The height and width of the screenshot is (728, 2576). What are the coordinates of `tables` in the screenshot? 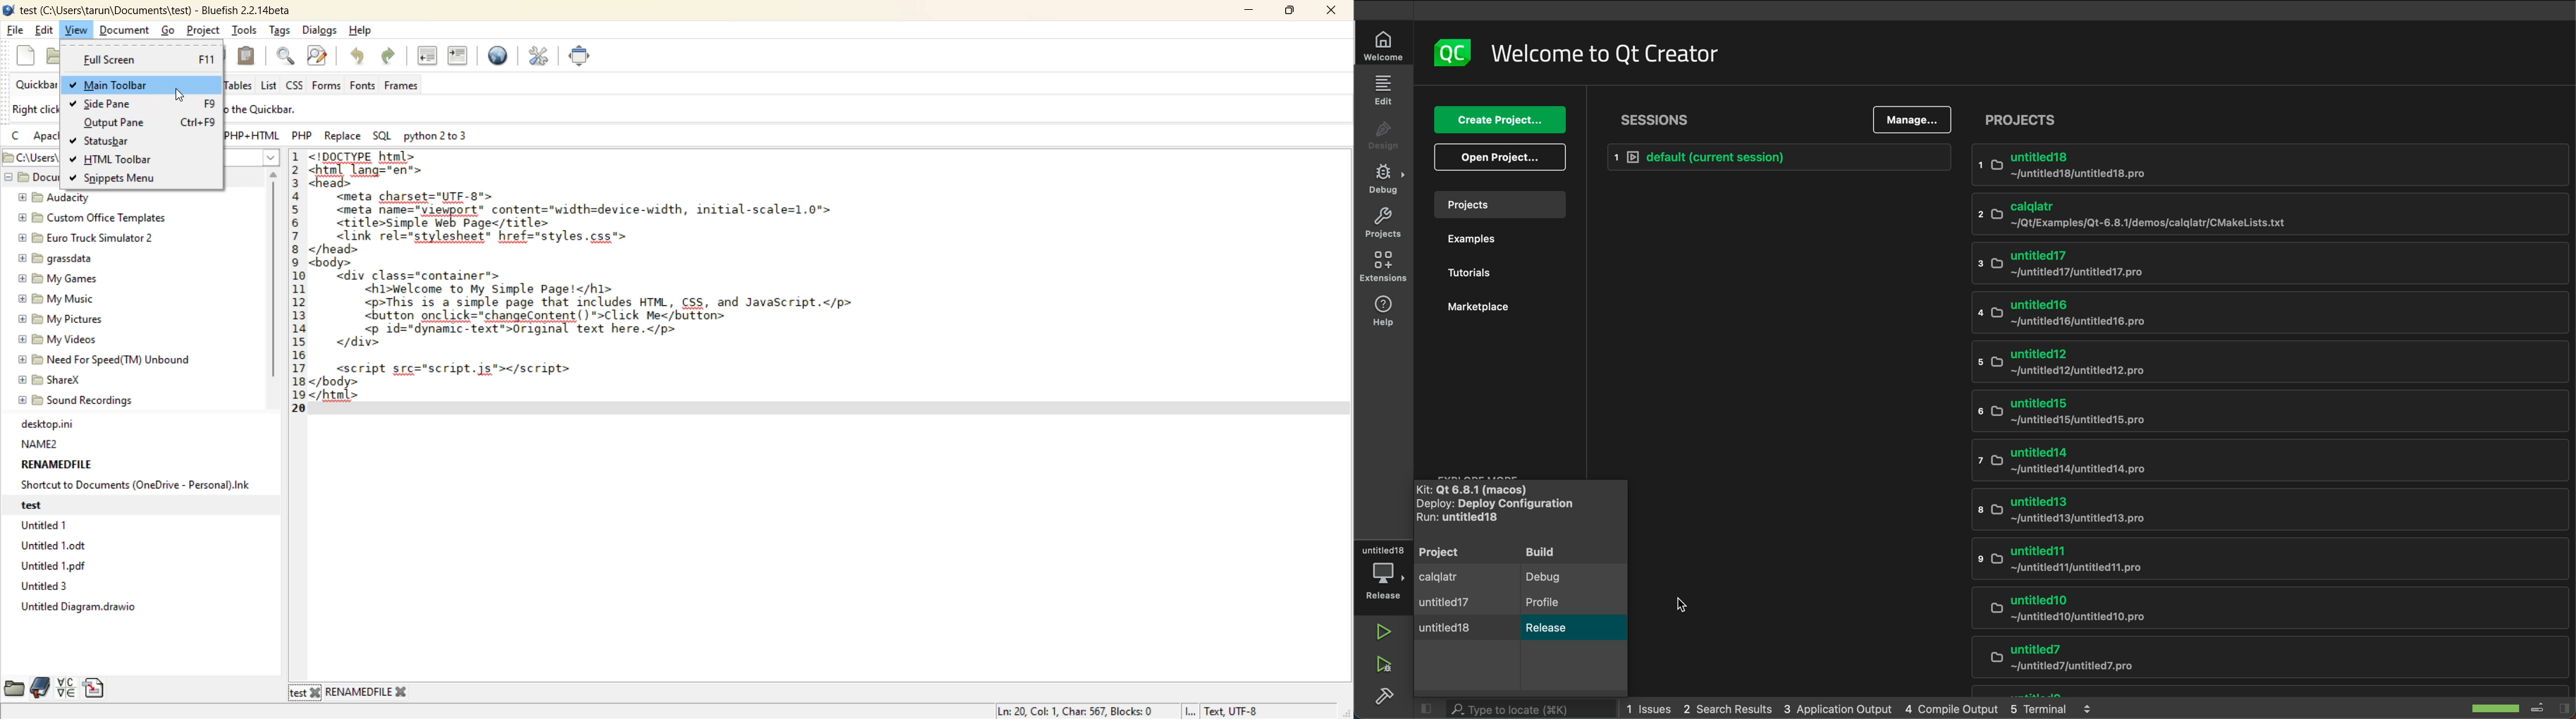 It's located at (239, 85).